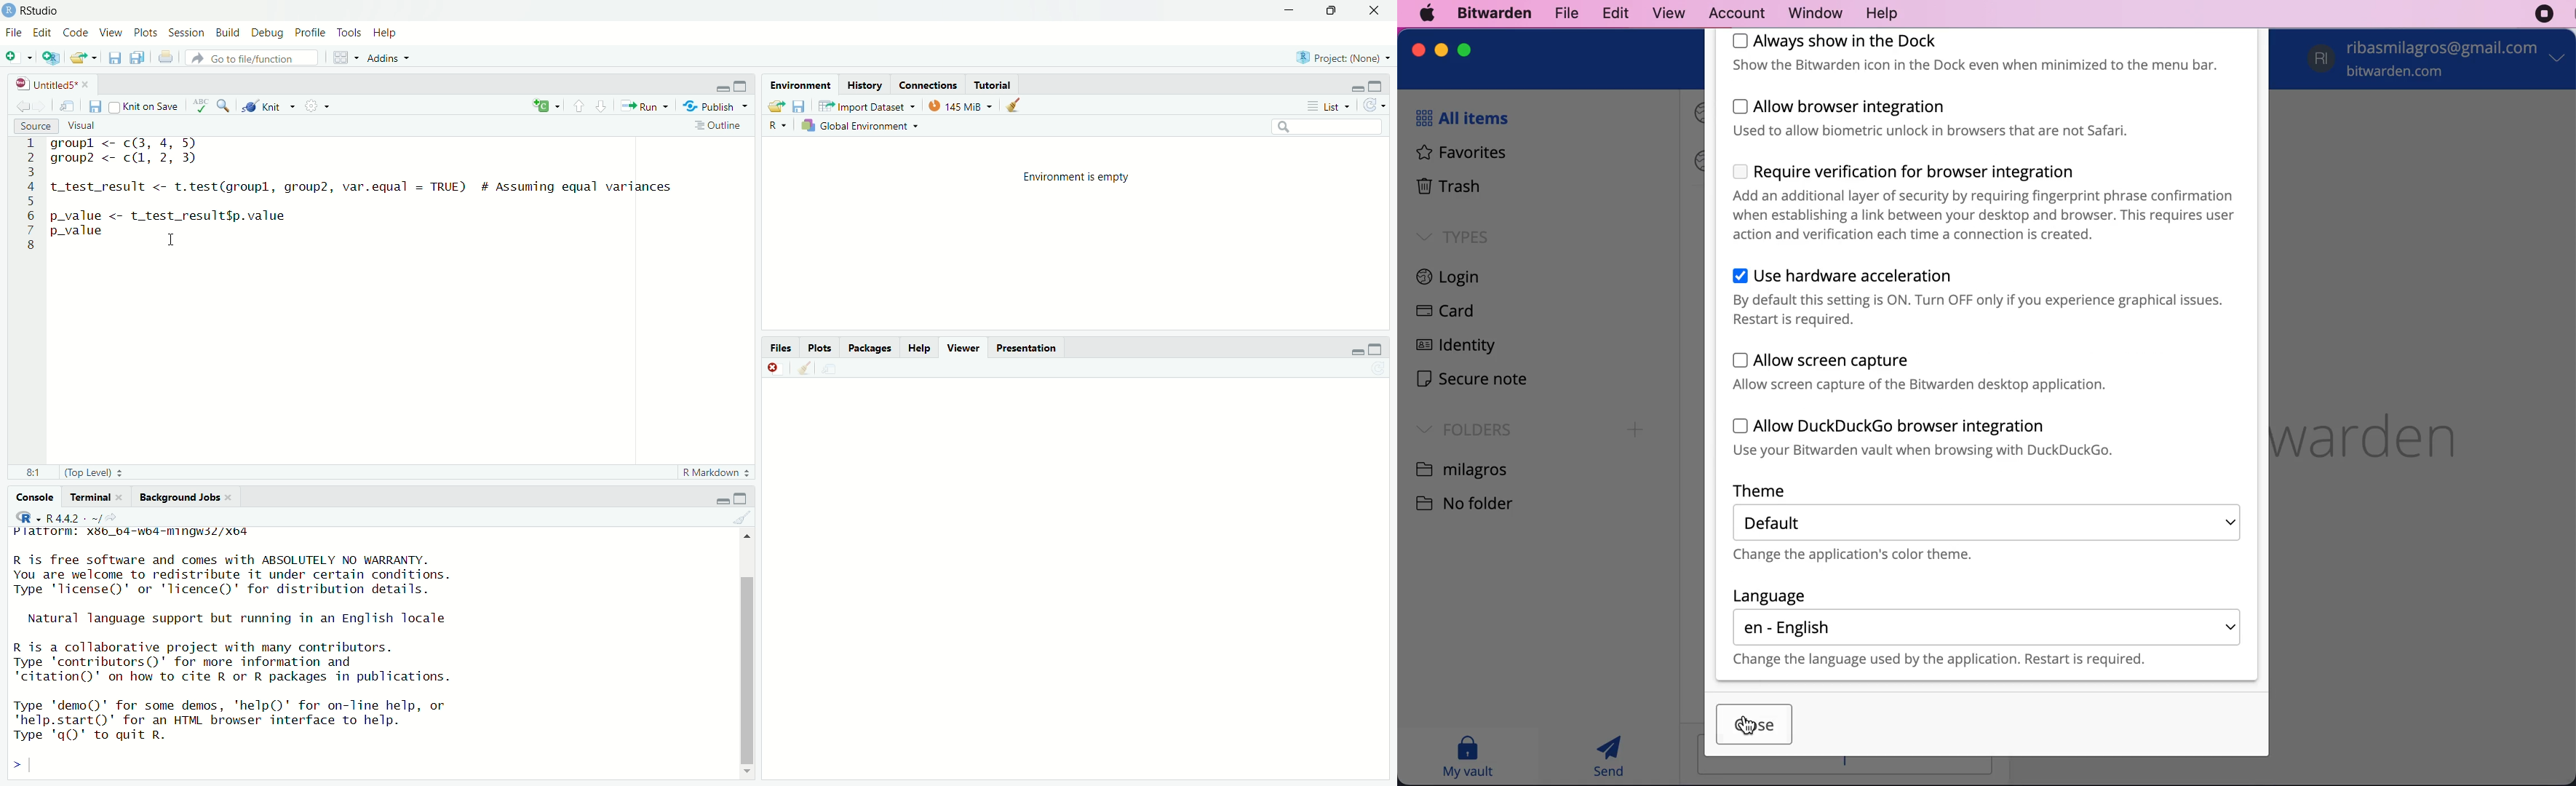 This screenshot has width=2576, height=812. What do you see at coordinates (545, 106) in the screenshot?
I see `re-run previous code` at bounding box center [545, 106].